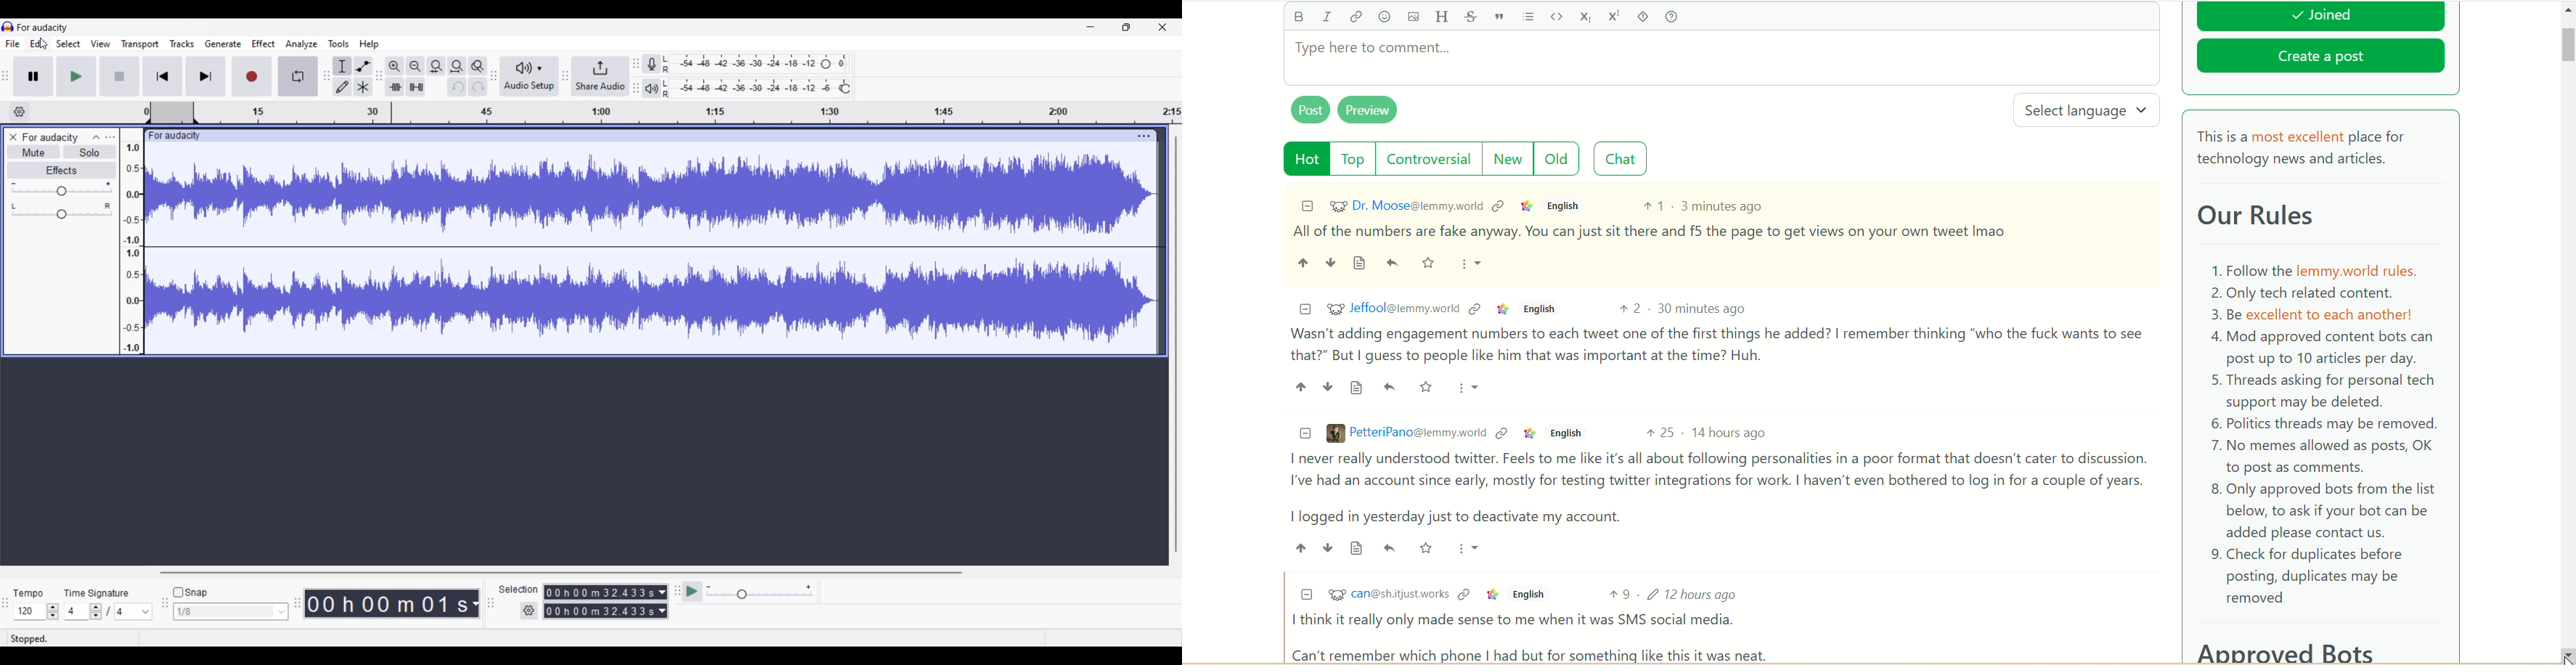  I want to click on Header to change playback level, so click(846, 89).